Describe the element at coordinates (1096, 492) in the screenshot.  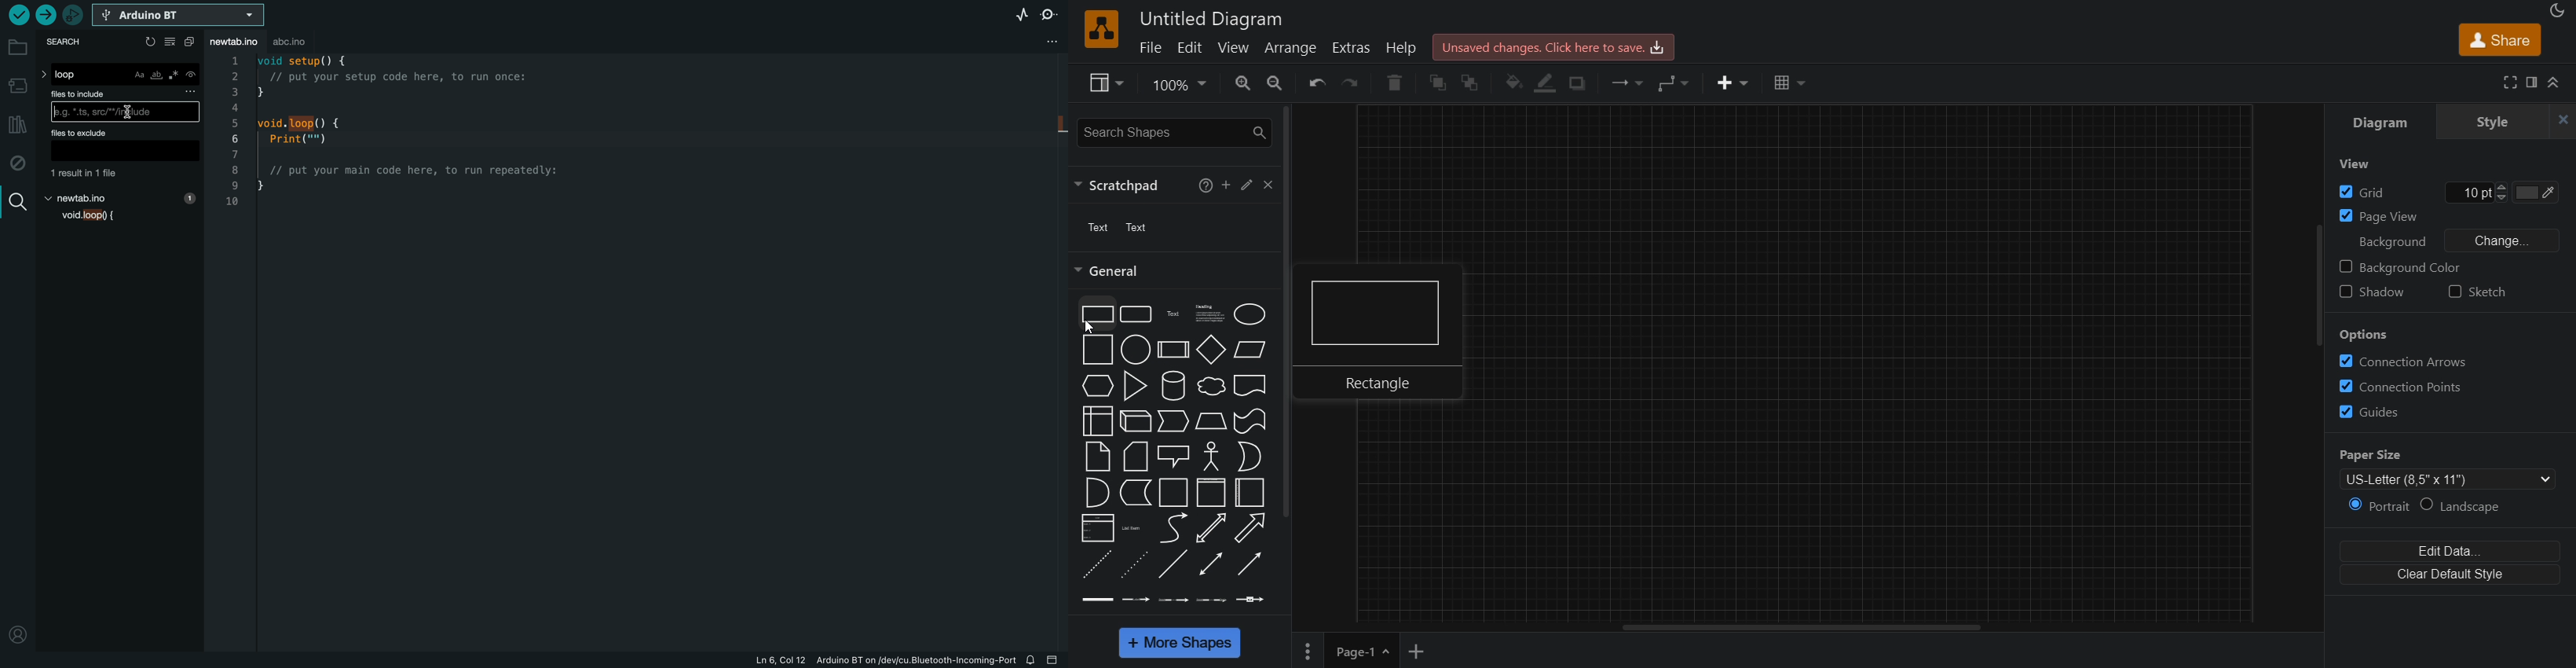
I see `and` at that location.